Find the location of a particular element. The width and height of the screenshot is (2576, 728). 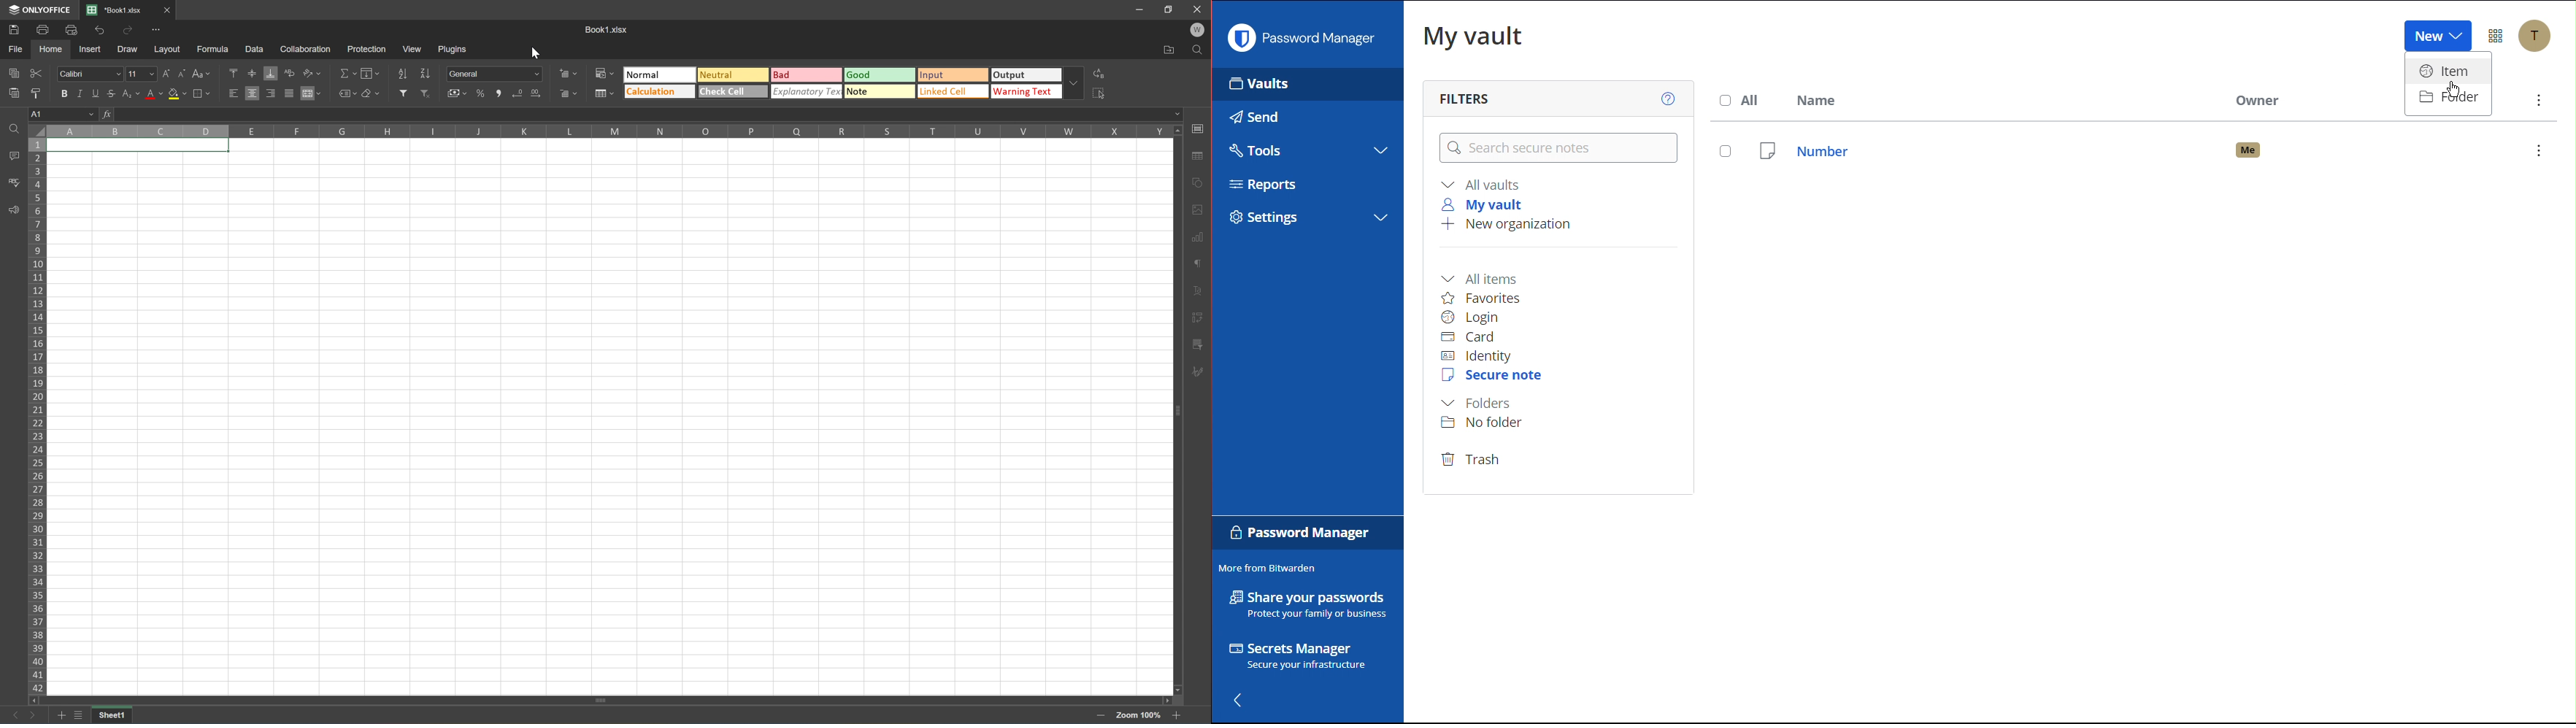

Scroll up is located at coordinates (1178, 132).